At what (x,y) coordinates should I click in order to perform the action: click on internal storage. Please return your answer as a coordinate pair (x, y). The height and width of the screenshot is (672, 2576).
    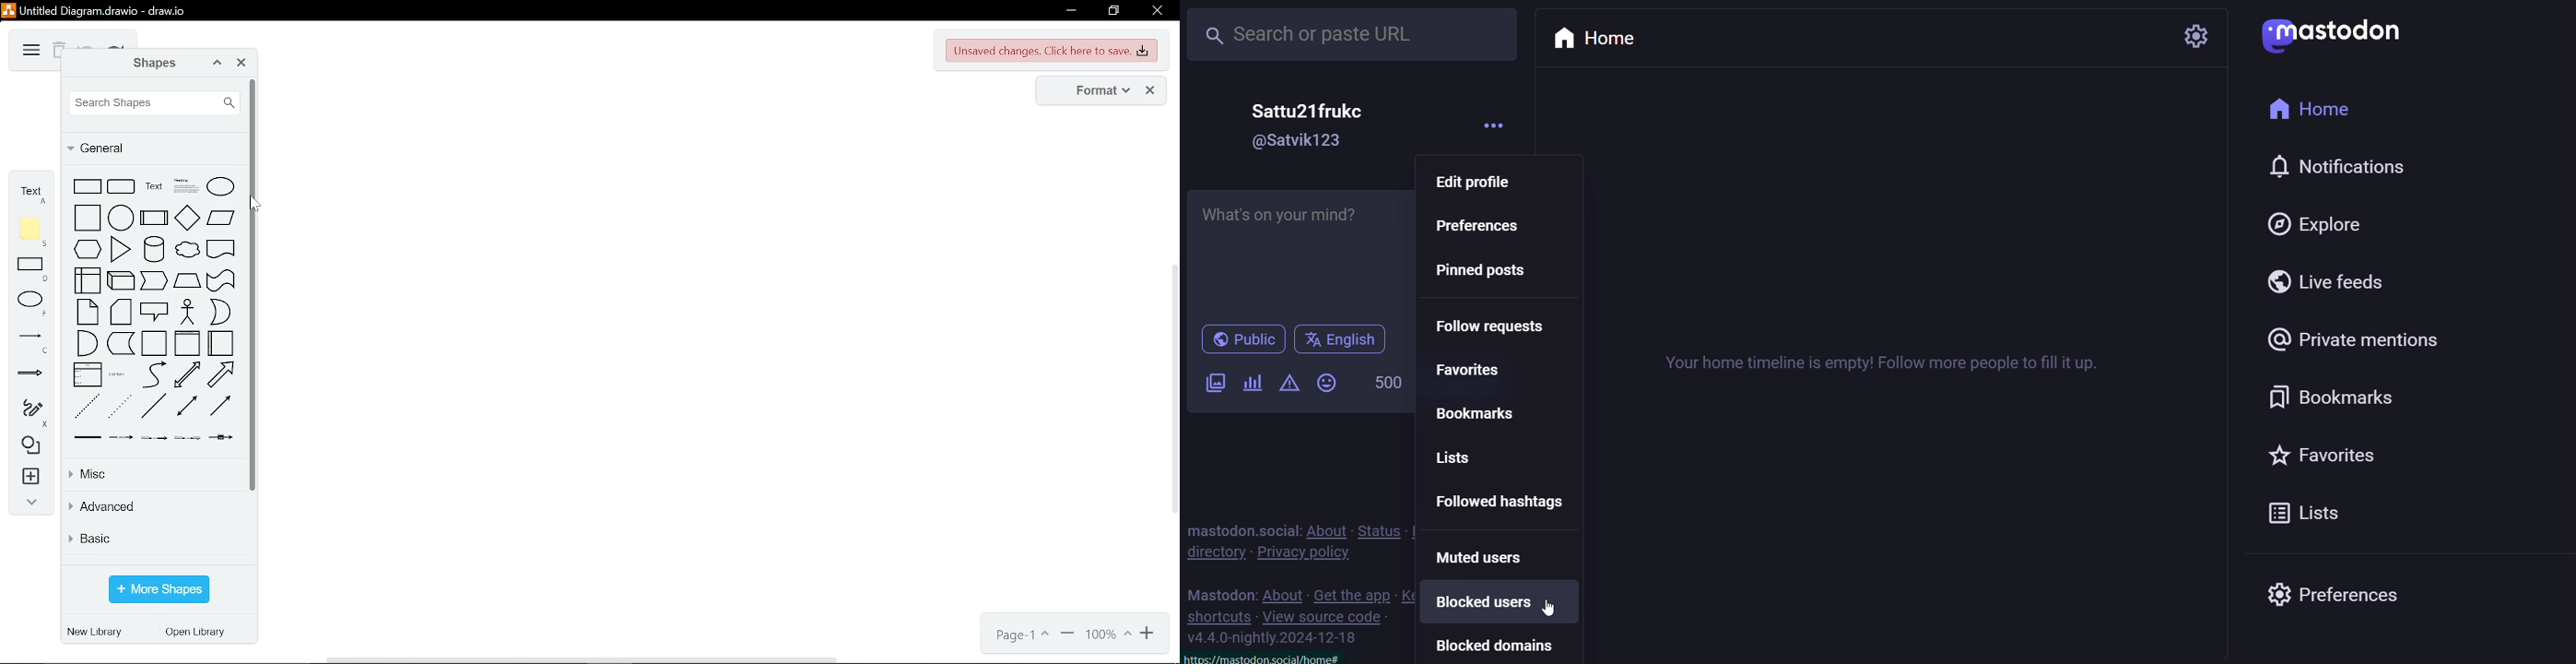
    Looking at the image, I should click on (88, 280).